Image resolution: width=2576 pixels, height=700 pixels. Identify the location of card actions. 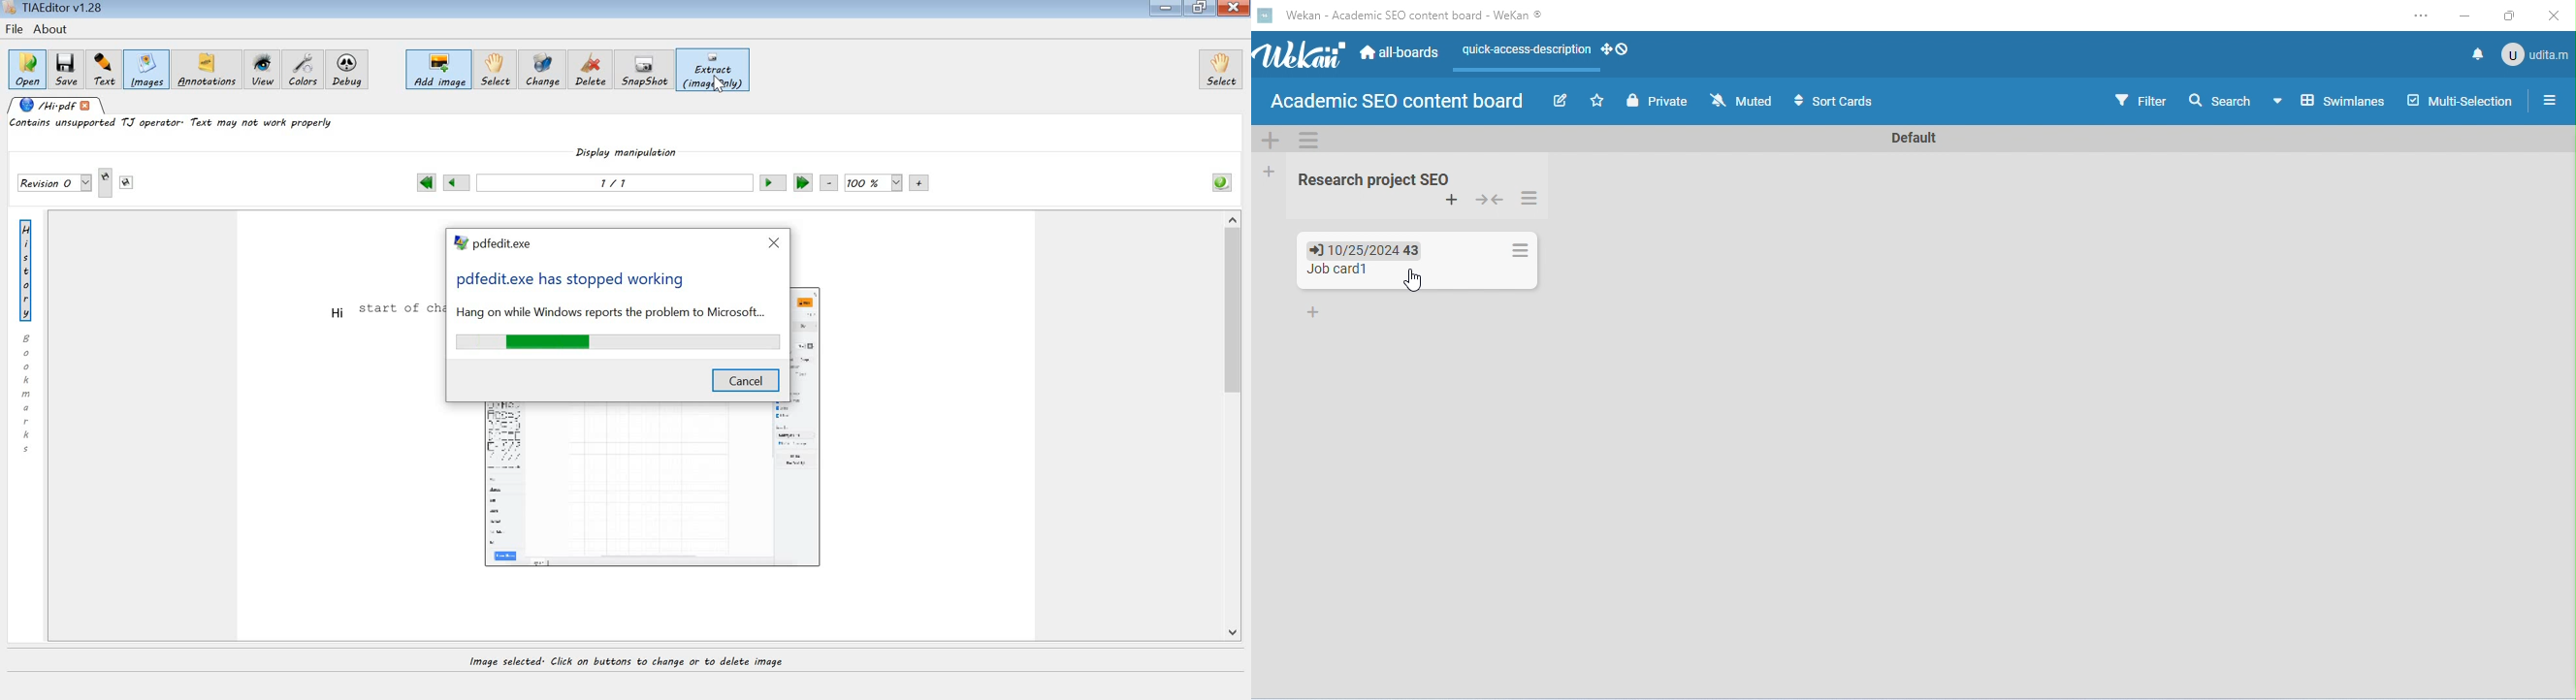
(1520, 250).